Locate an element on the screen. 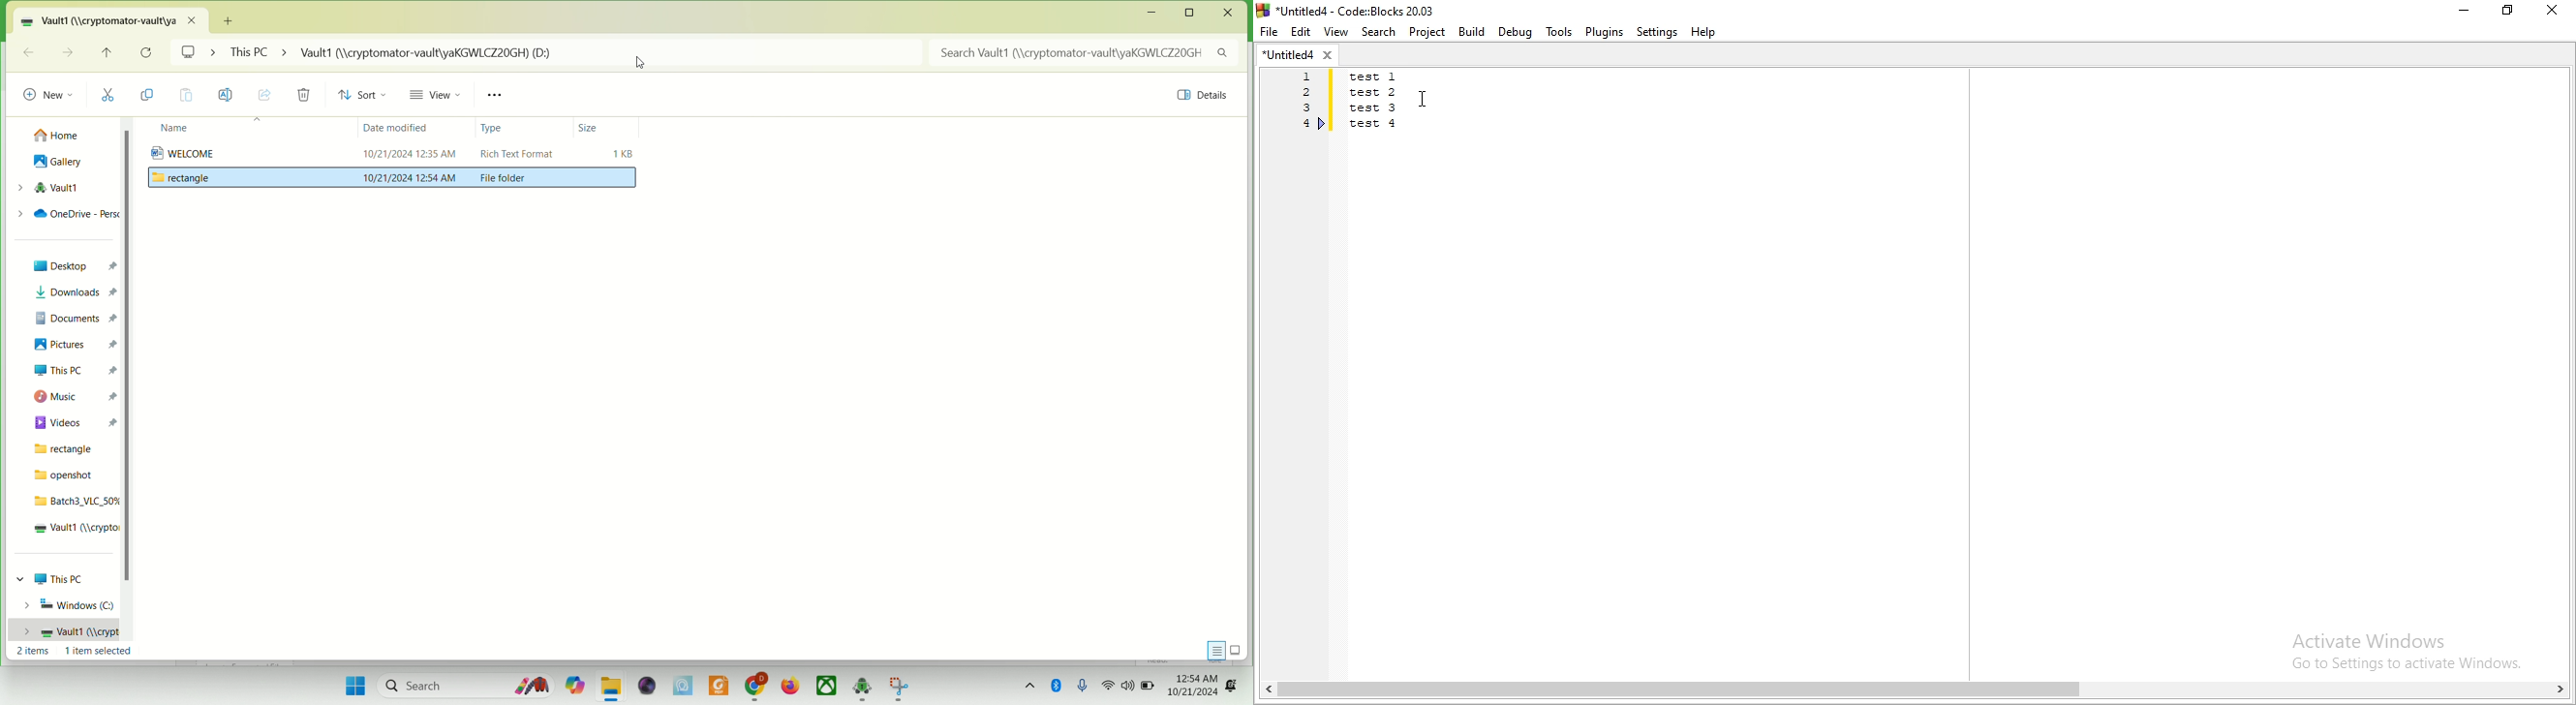 The width and height of the screenshot is (2576, 728). documents is located at coordinates (73, 316).